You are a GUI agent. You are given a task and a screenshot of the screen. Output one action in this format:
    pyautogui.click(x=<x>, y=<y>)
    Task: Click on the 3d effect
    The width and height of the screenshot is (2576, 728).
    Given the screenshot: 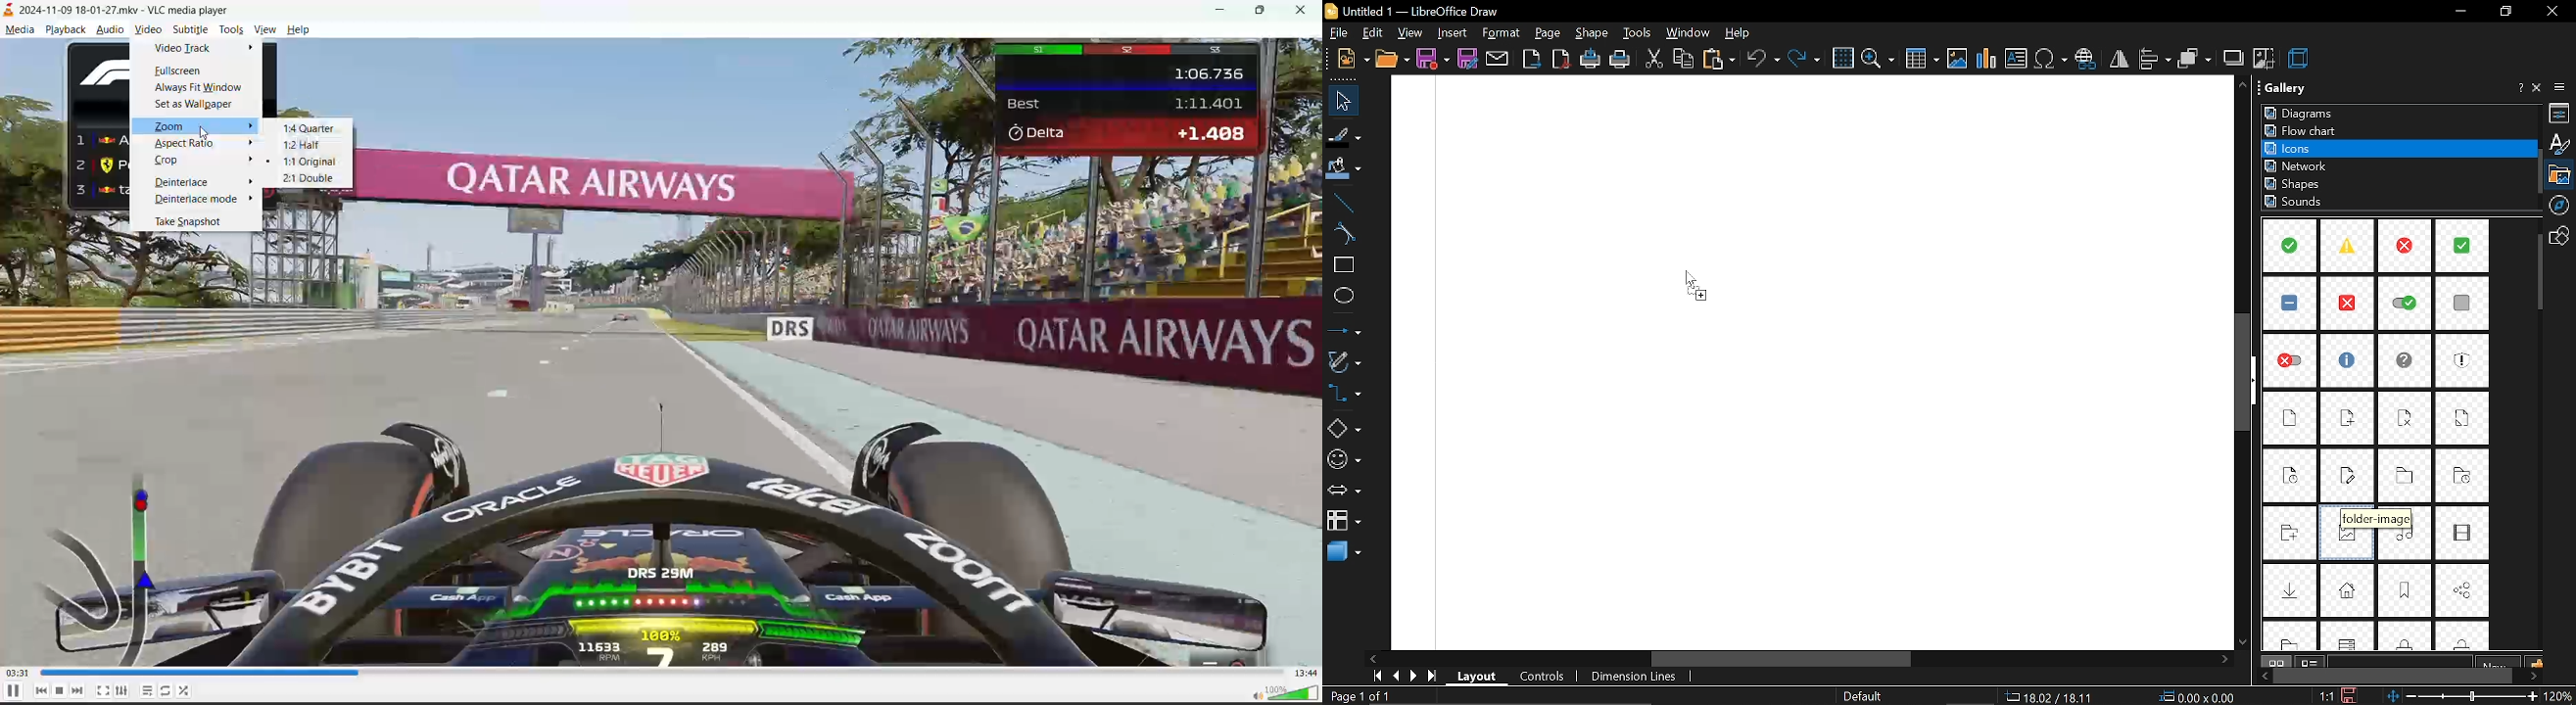 What is the action you would take?
    pyautogui.click(x=2300, y=59)
    